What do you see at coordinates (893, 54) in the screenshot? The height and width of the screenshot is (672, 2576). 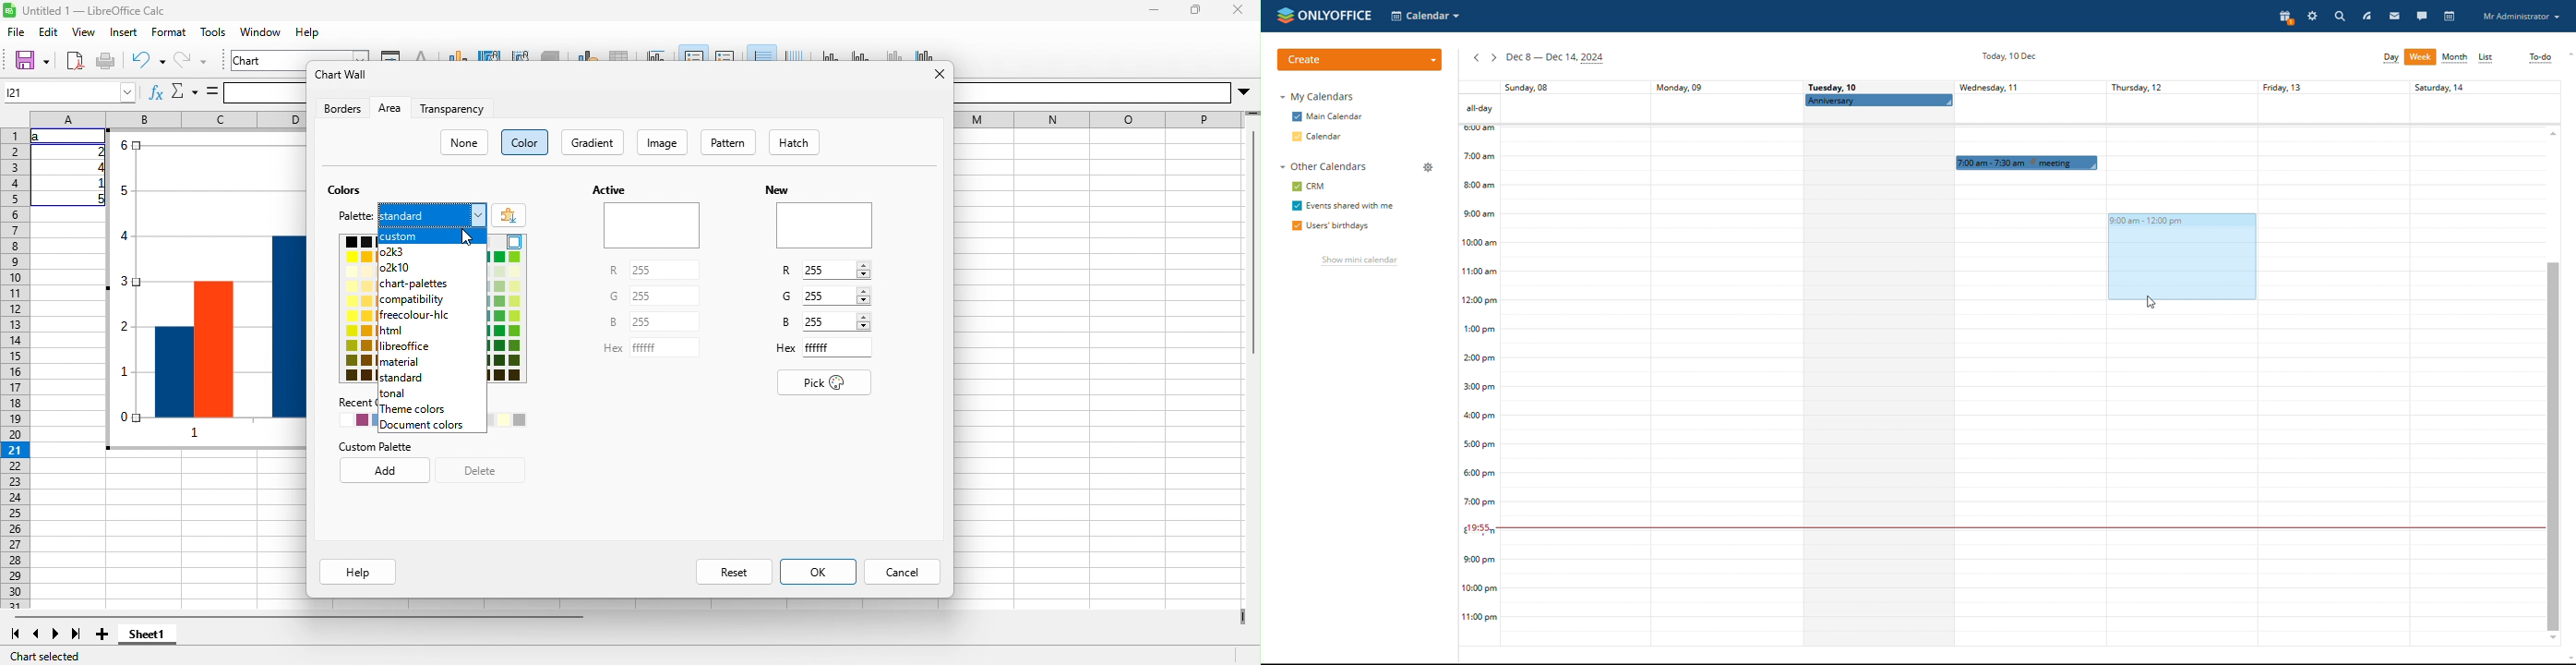 I see `z axis` at bounding box center [893, 54].